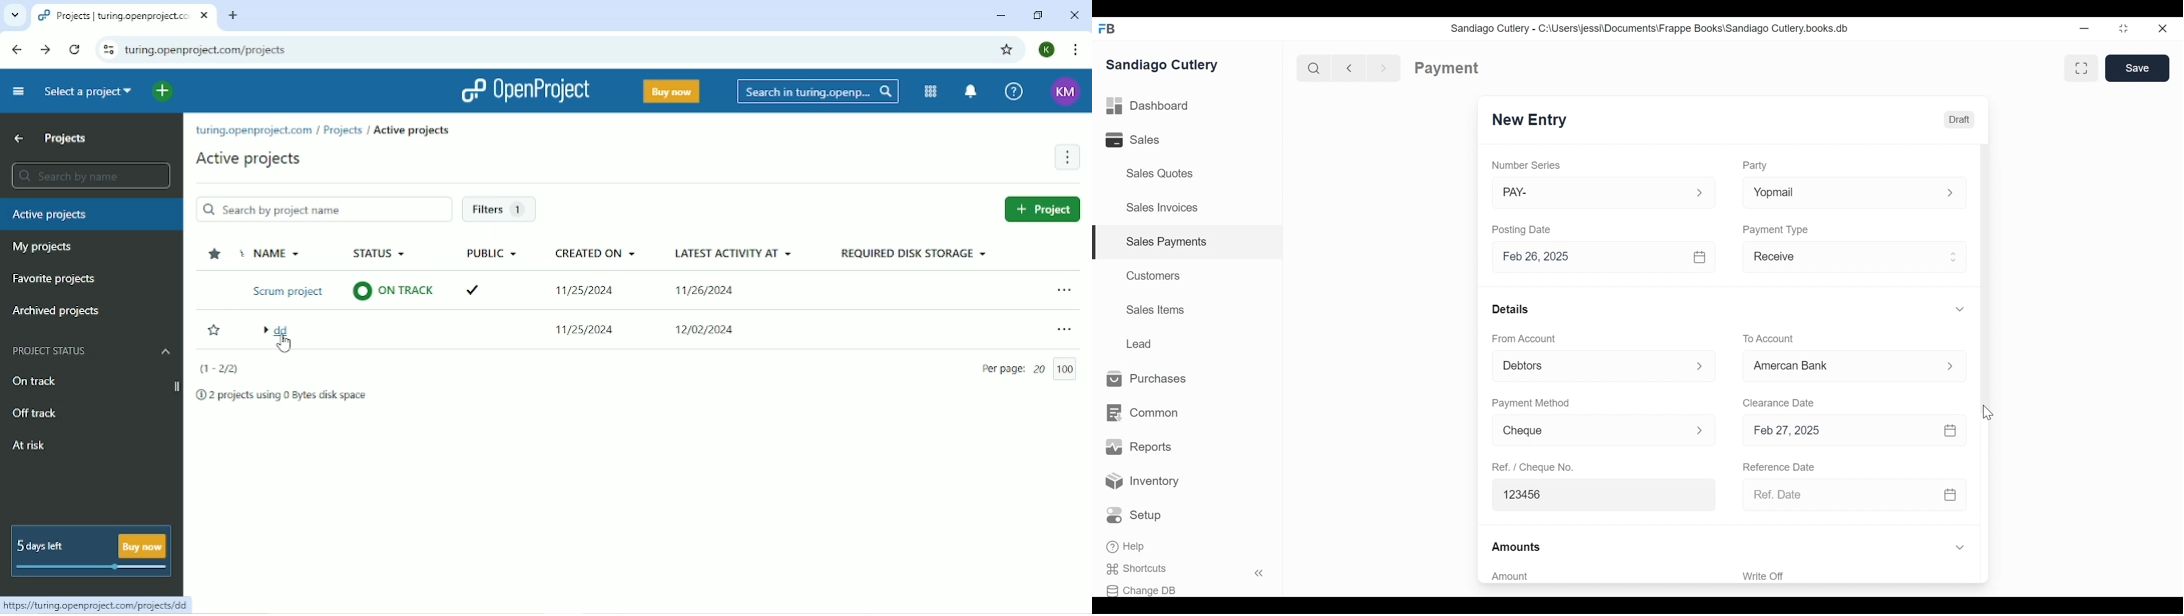  What do you see at coordinates (1145, 589) in the screenshot?
I see `Change DB` at bounding box center [1145, 589].